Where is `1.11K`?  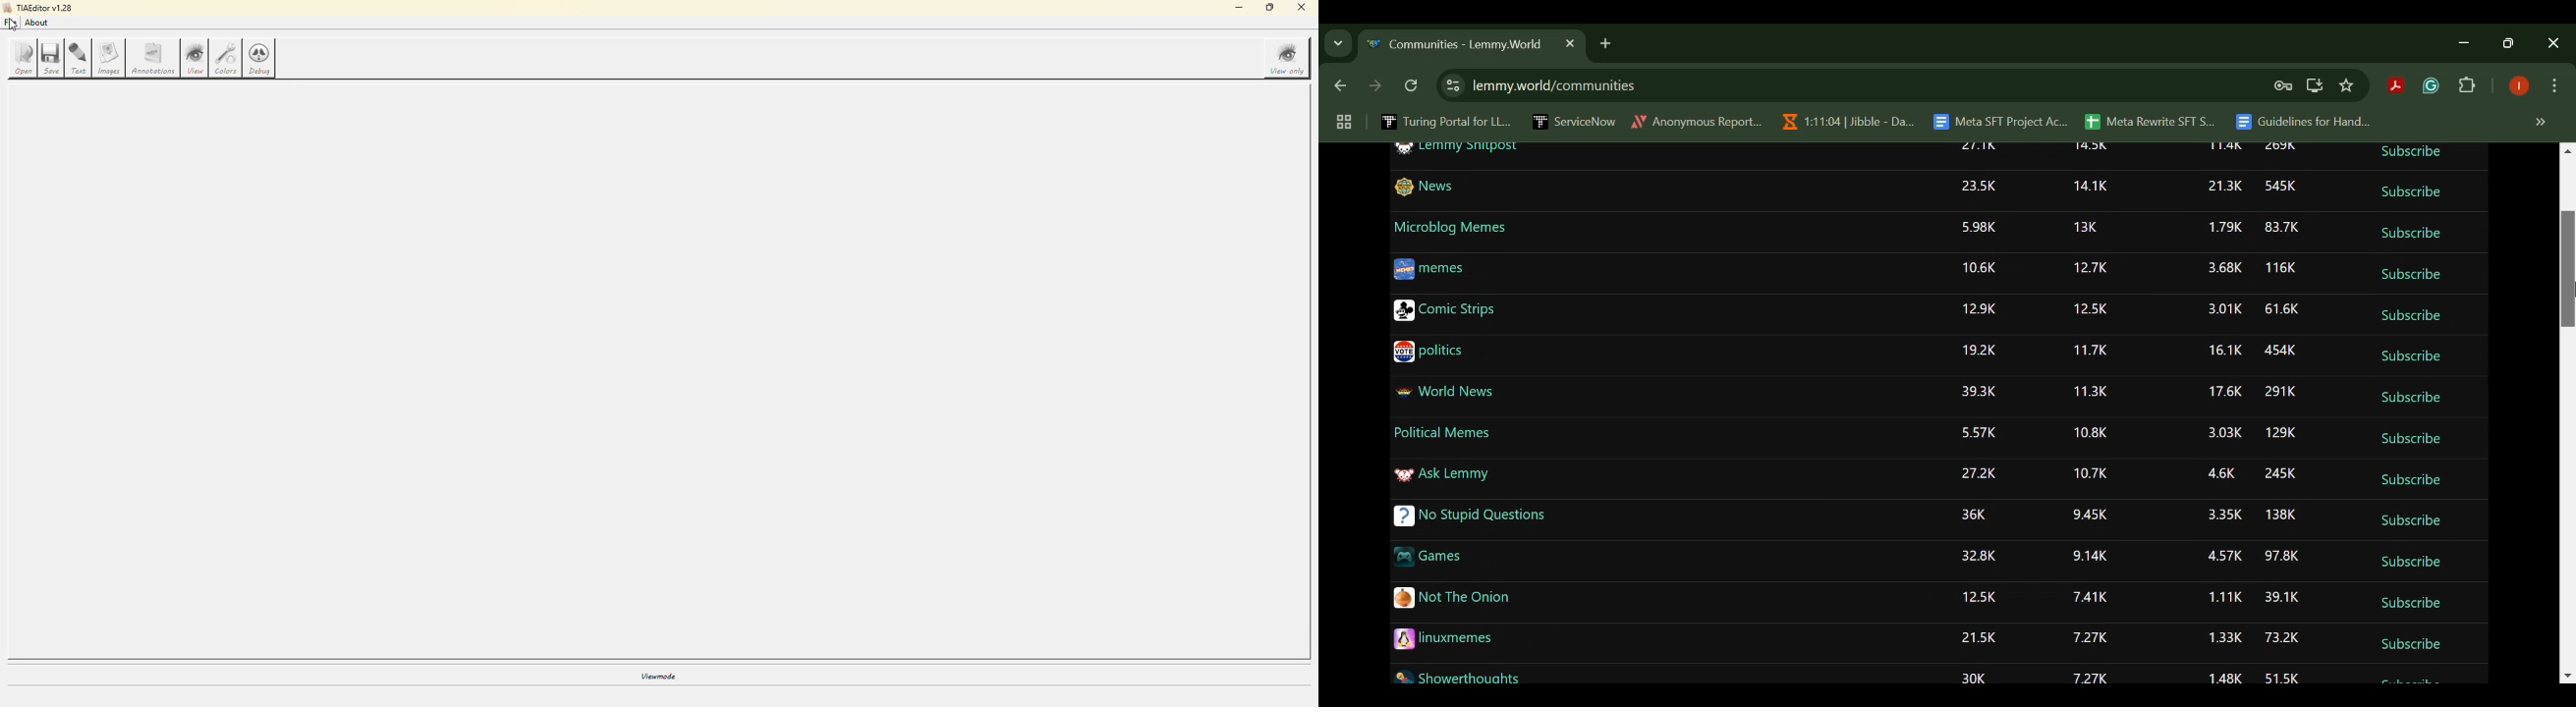 1.11K is located at coordinates (2224, 598).